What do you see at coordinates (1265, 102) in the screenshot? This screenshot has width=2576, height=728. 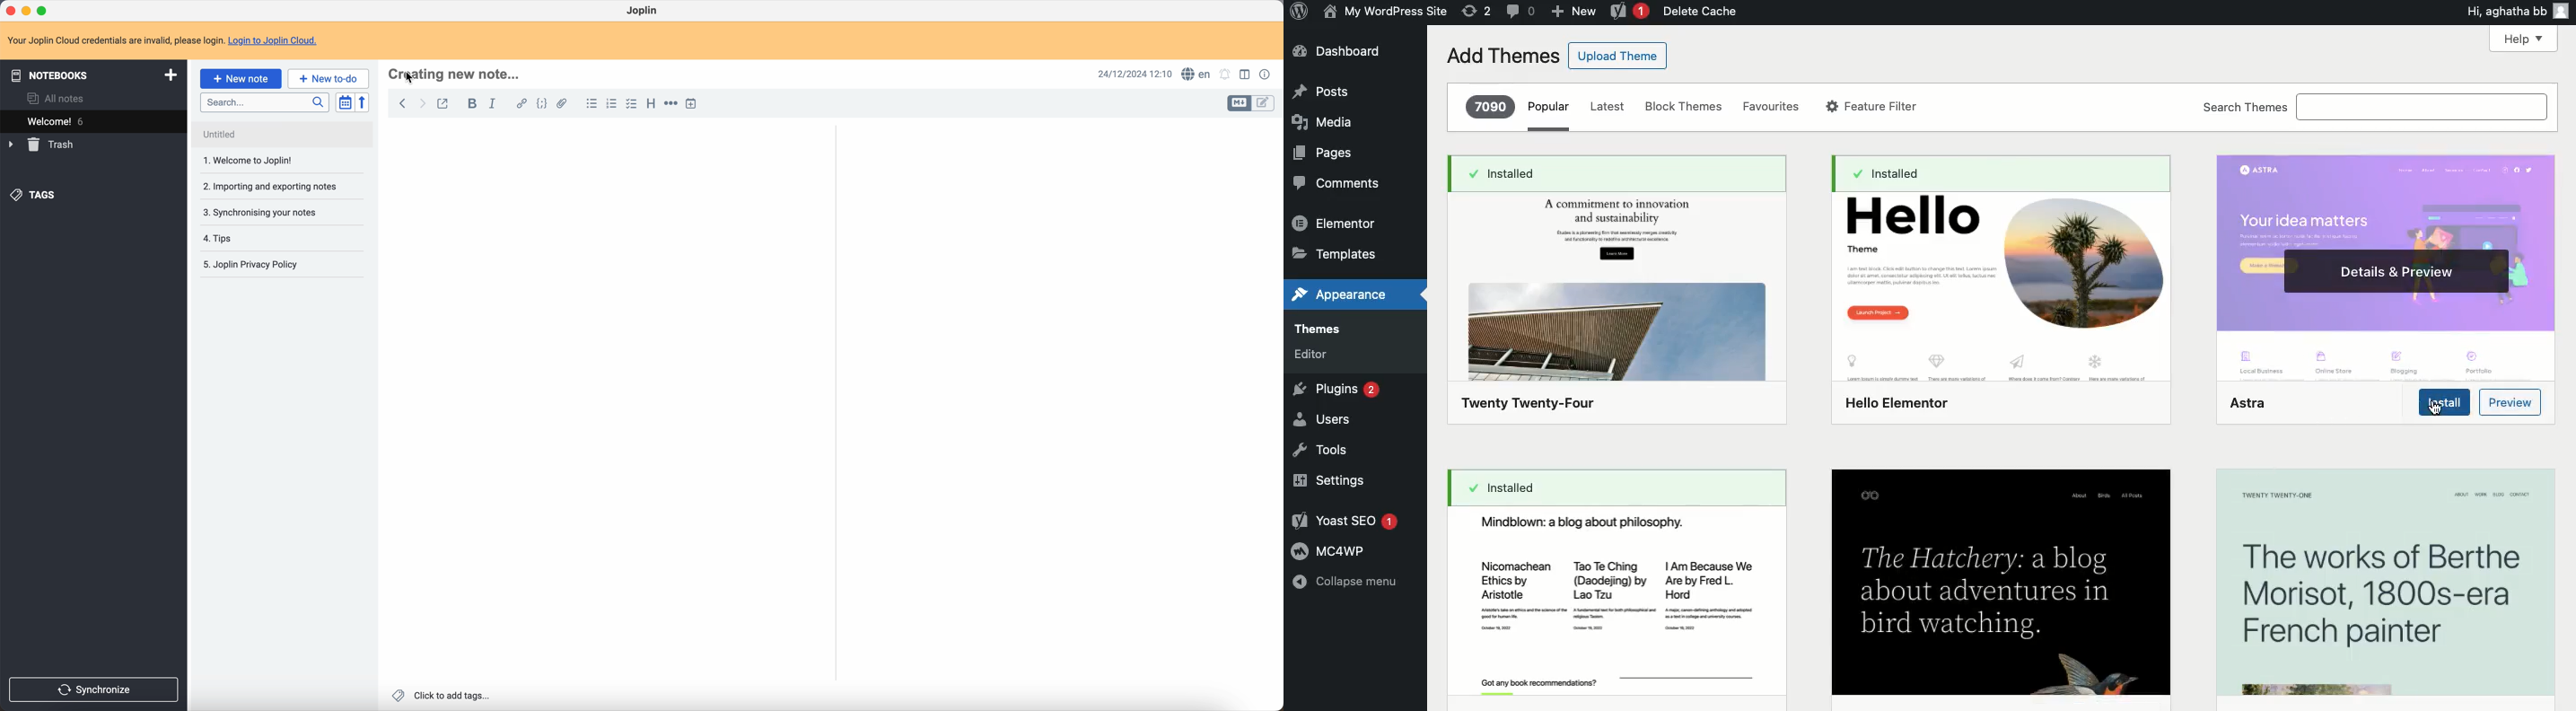 I see `toggle edit layout` at bounding box center [1265, 102].